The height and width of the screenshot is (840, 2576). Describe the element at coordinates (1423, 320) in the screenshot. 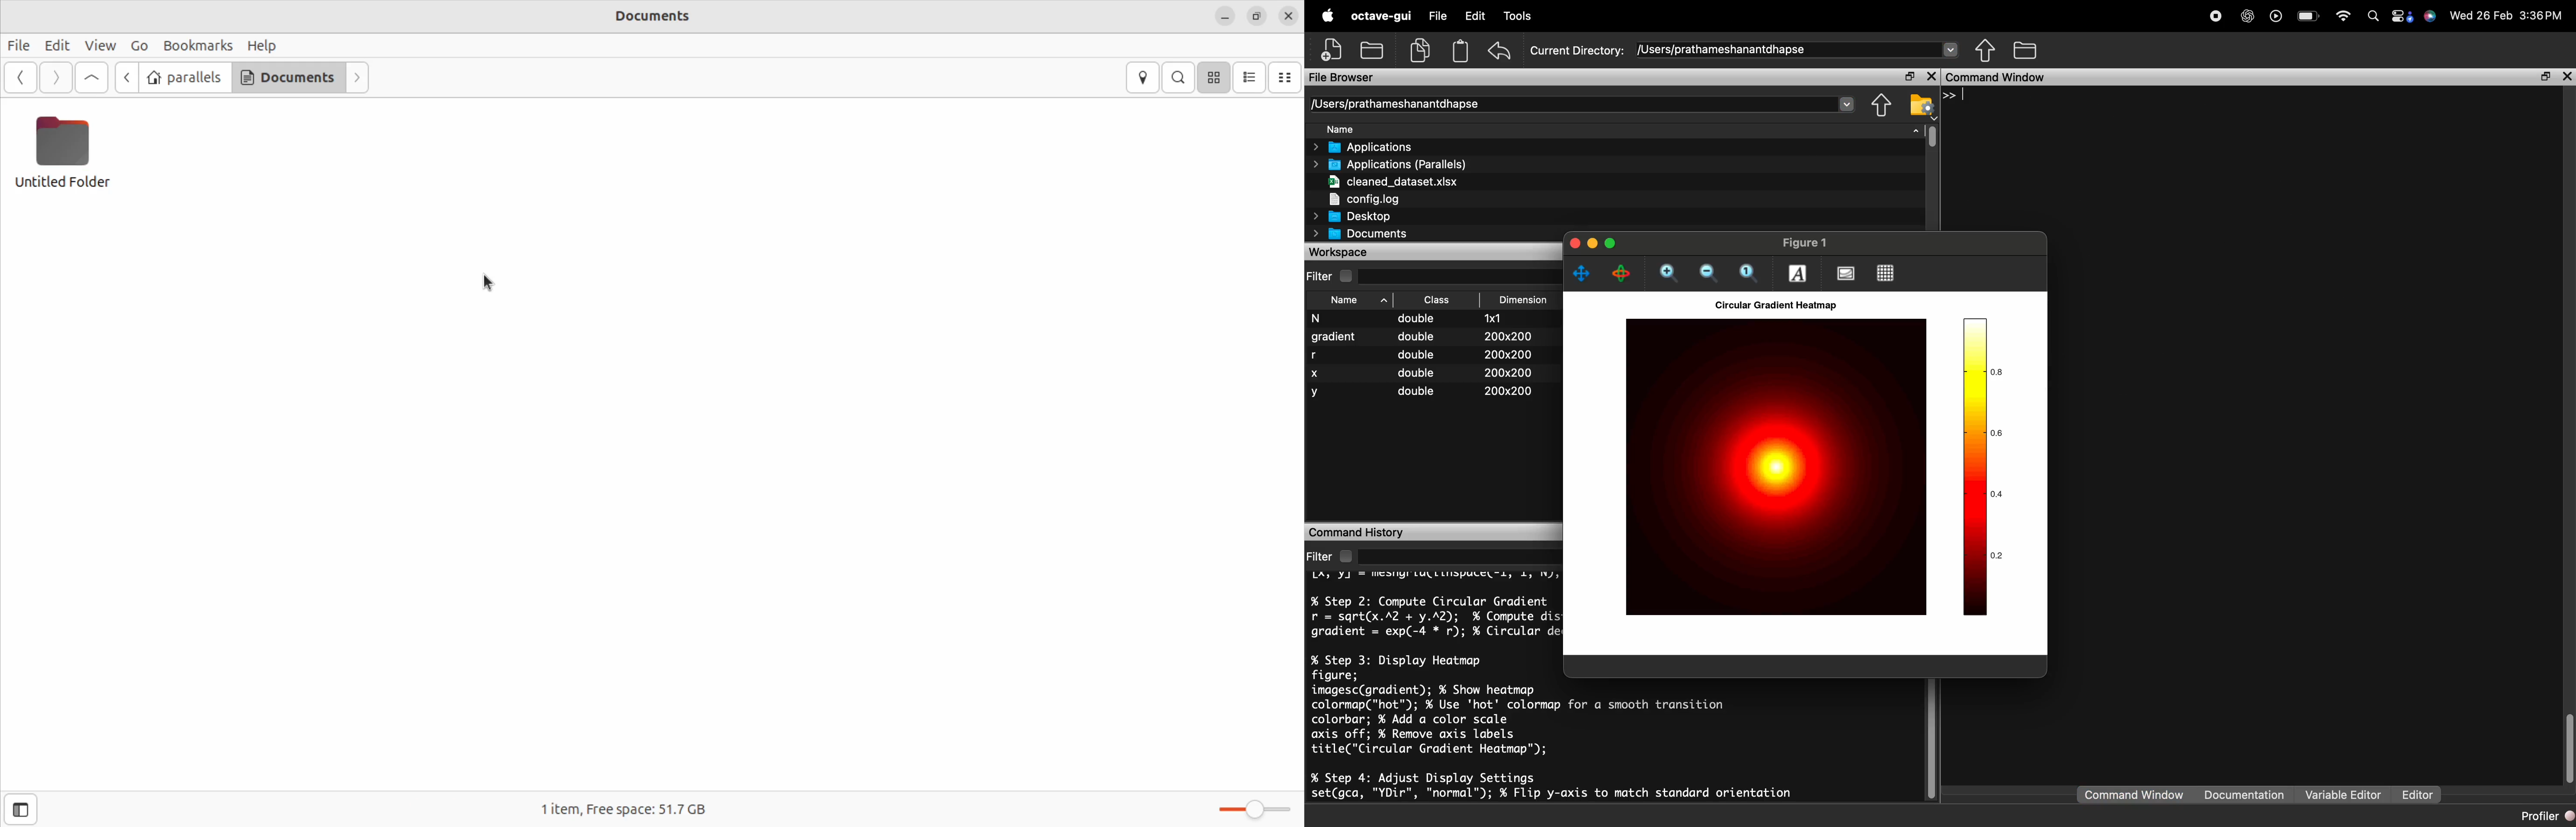

I see `double` at that location.